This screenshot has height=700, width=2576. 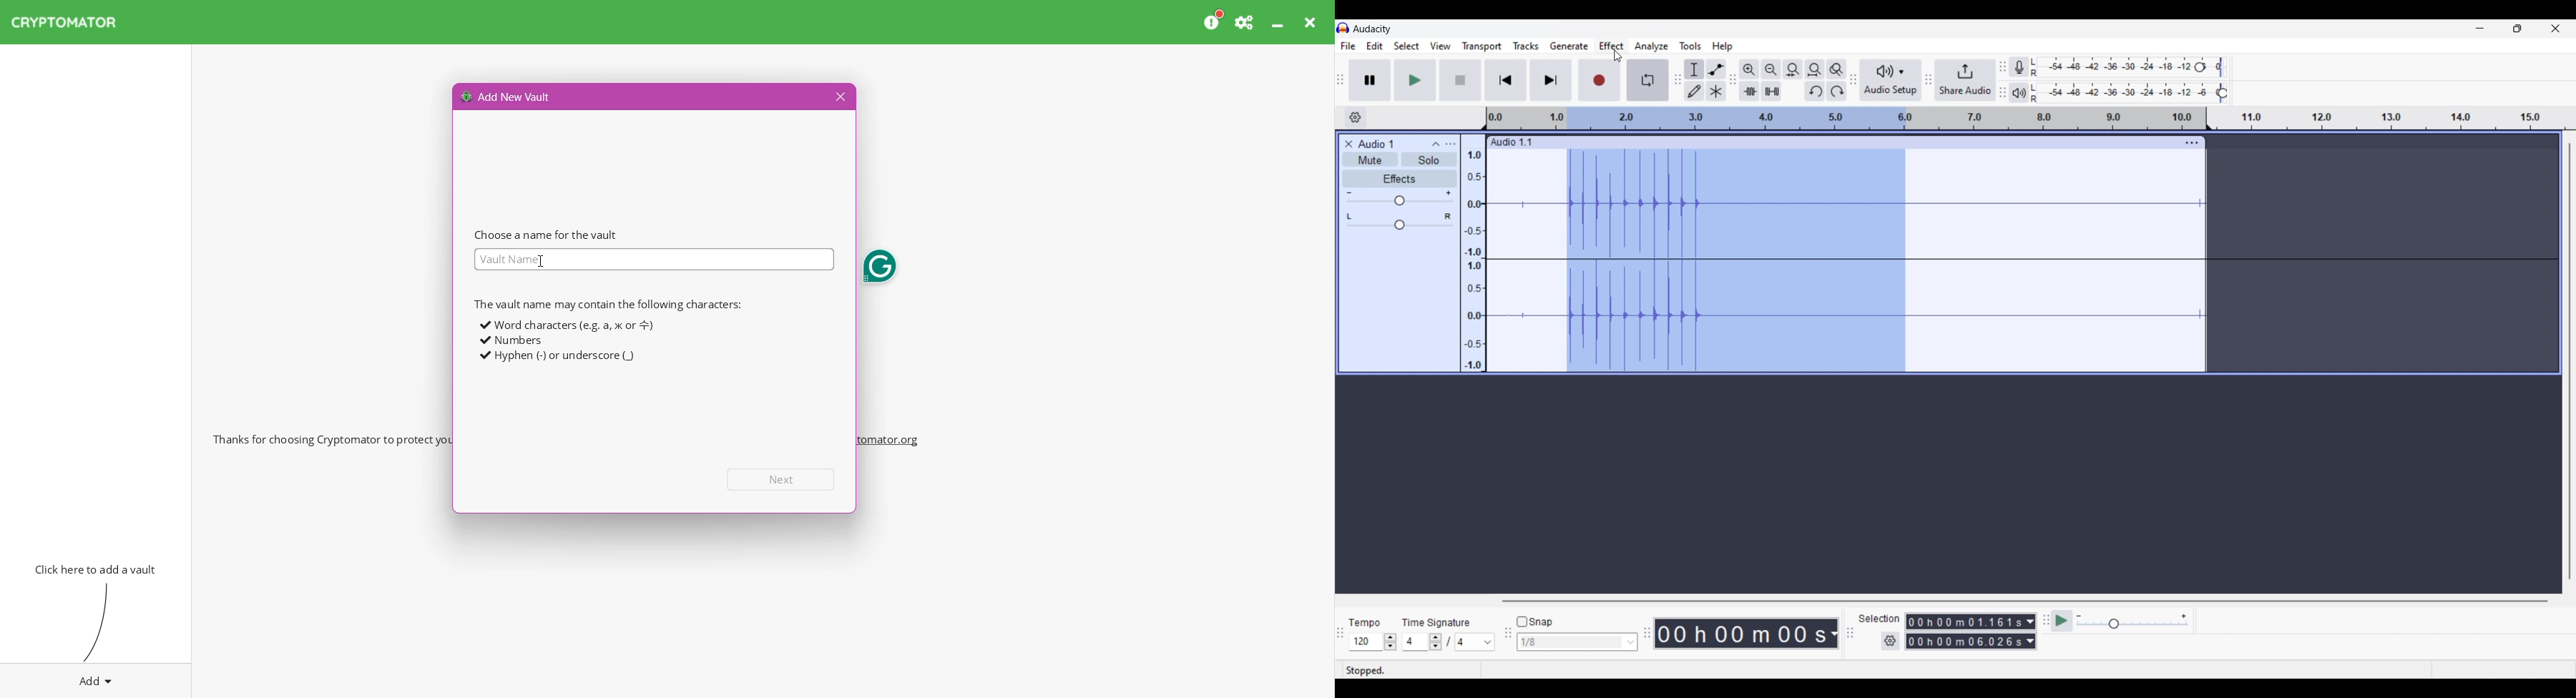 What do you see at coordinates (2184, 617) in the screenshot?
I see `Maximum playback speed` at bounding box center [2184, 617].